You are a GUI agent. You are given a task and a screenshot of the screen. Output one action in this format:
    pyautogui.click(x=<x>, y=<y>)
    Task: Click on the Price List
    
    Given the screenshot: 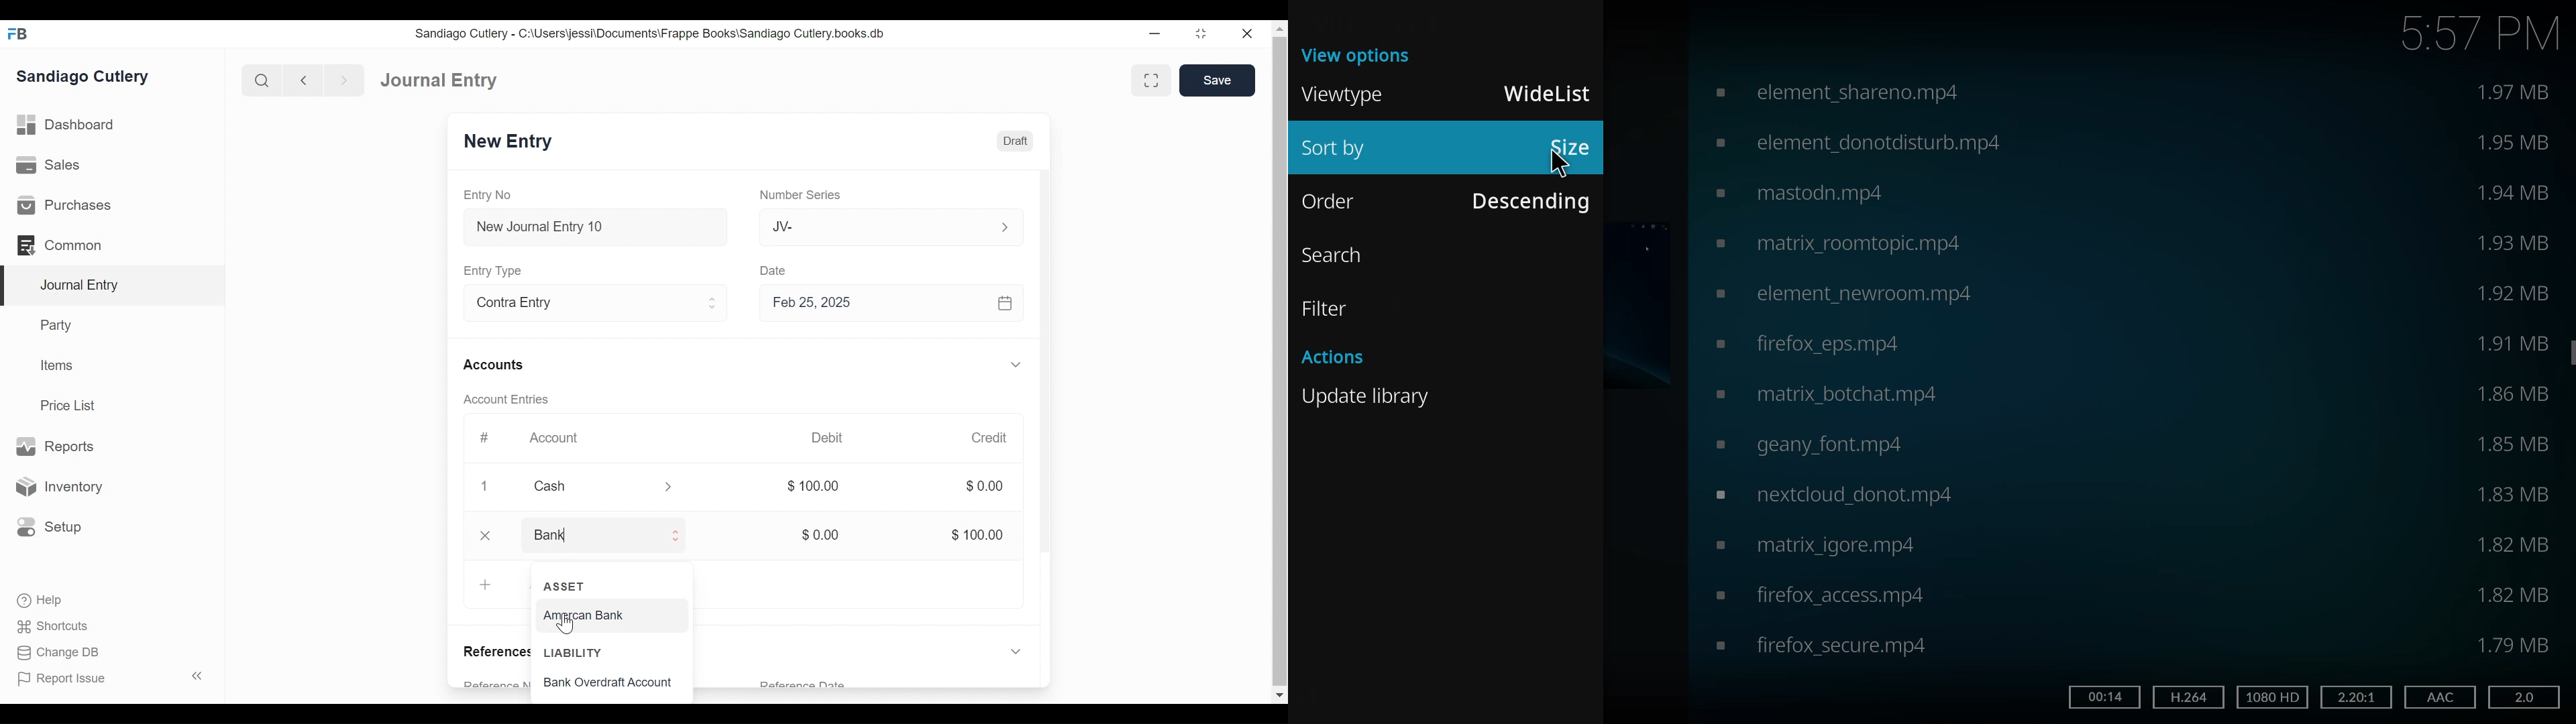 What is the action you would take?
    pyautogui.click(x=70, y=405)
    